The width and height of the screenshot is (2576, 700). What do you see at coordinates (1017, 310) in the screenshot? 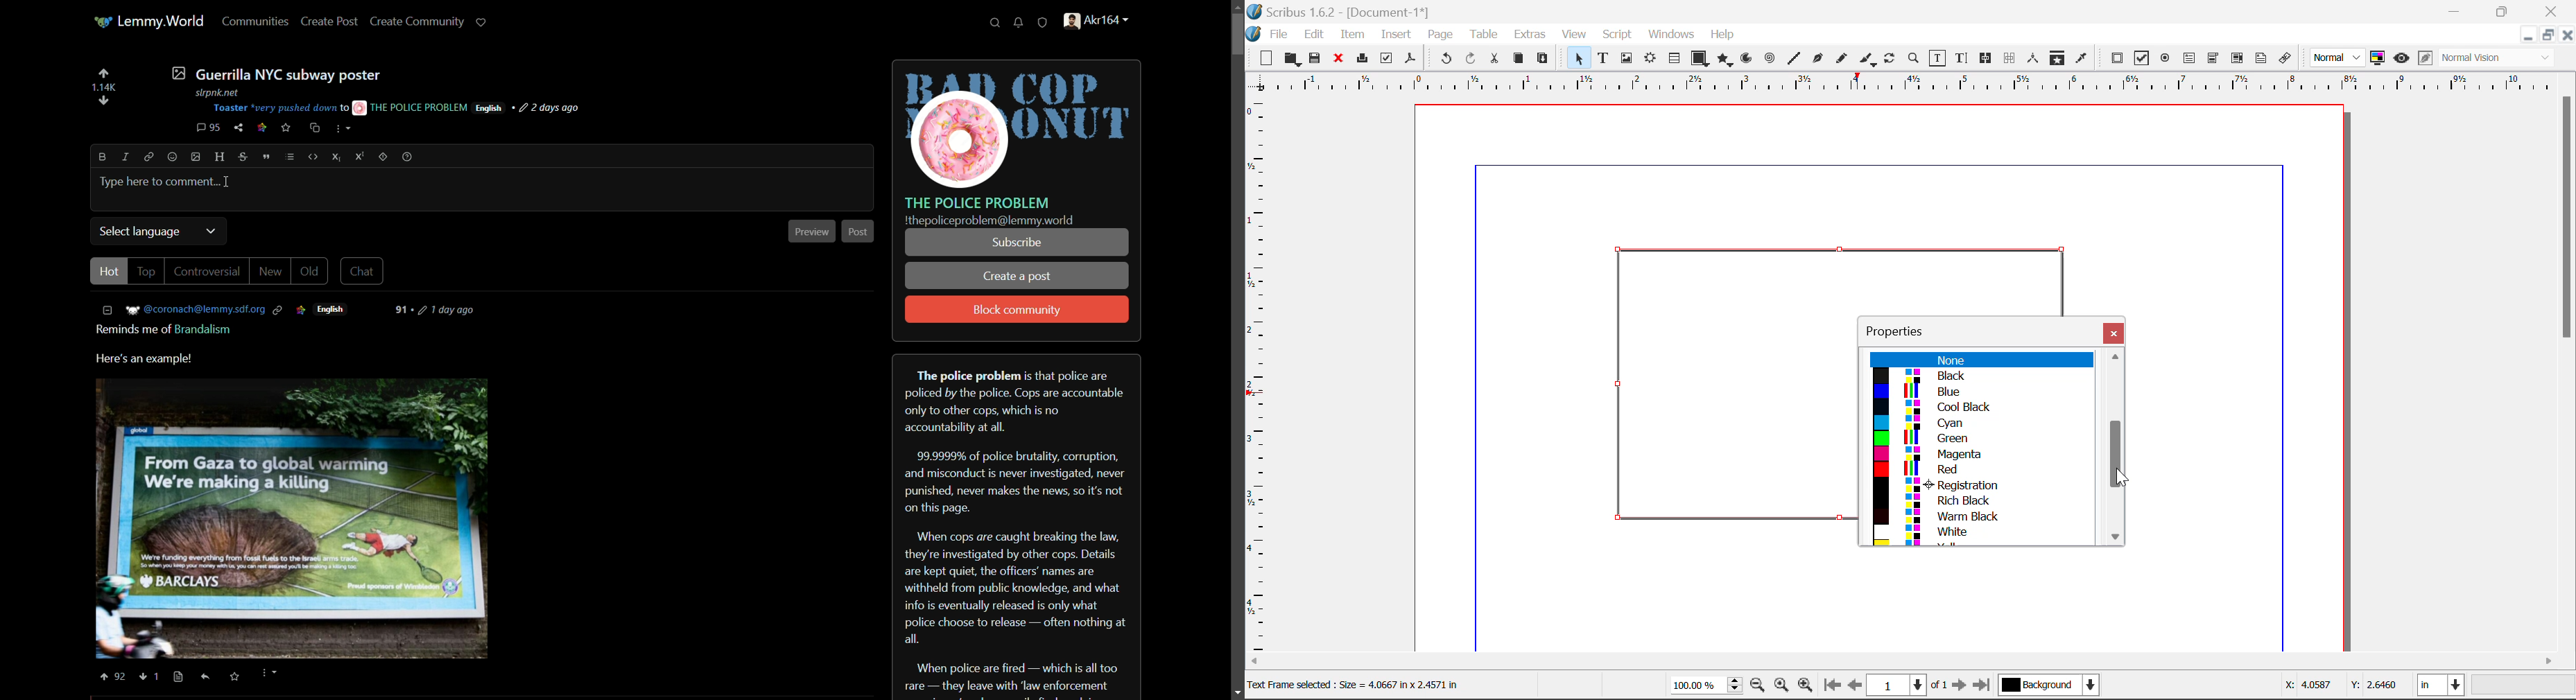
I see `block community` at bounding box center [1017, 310].